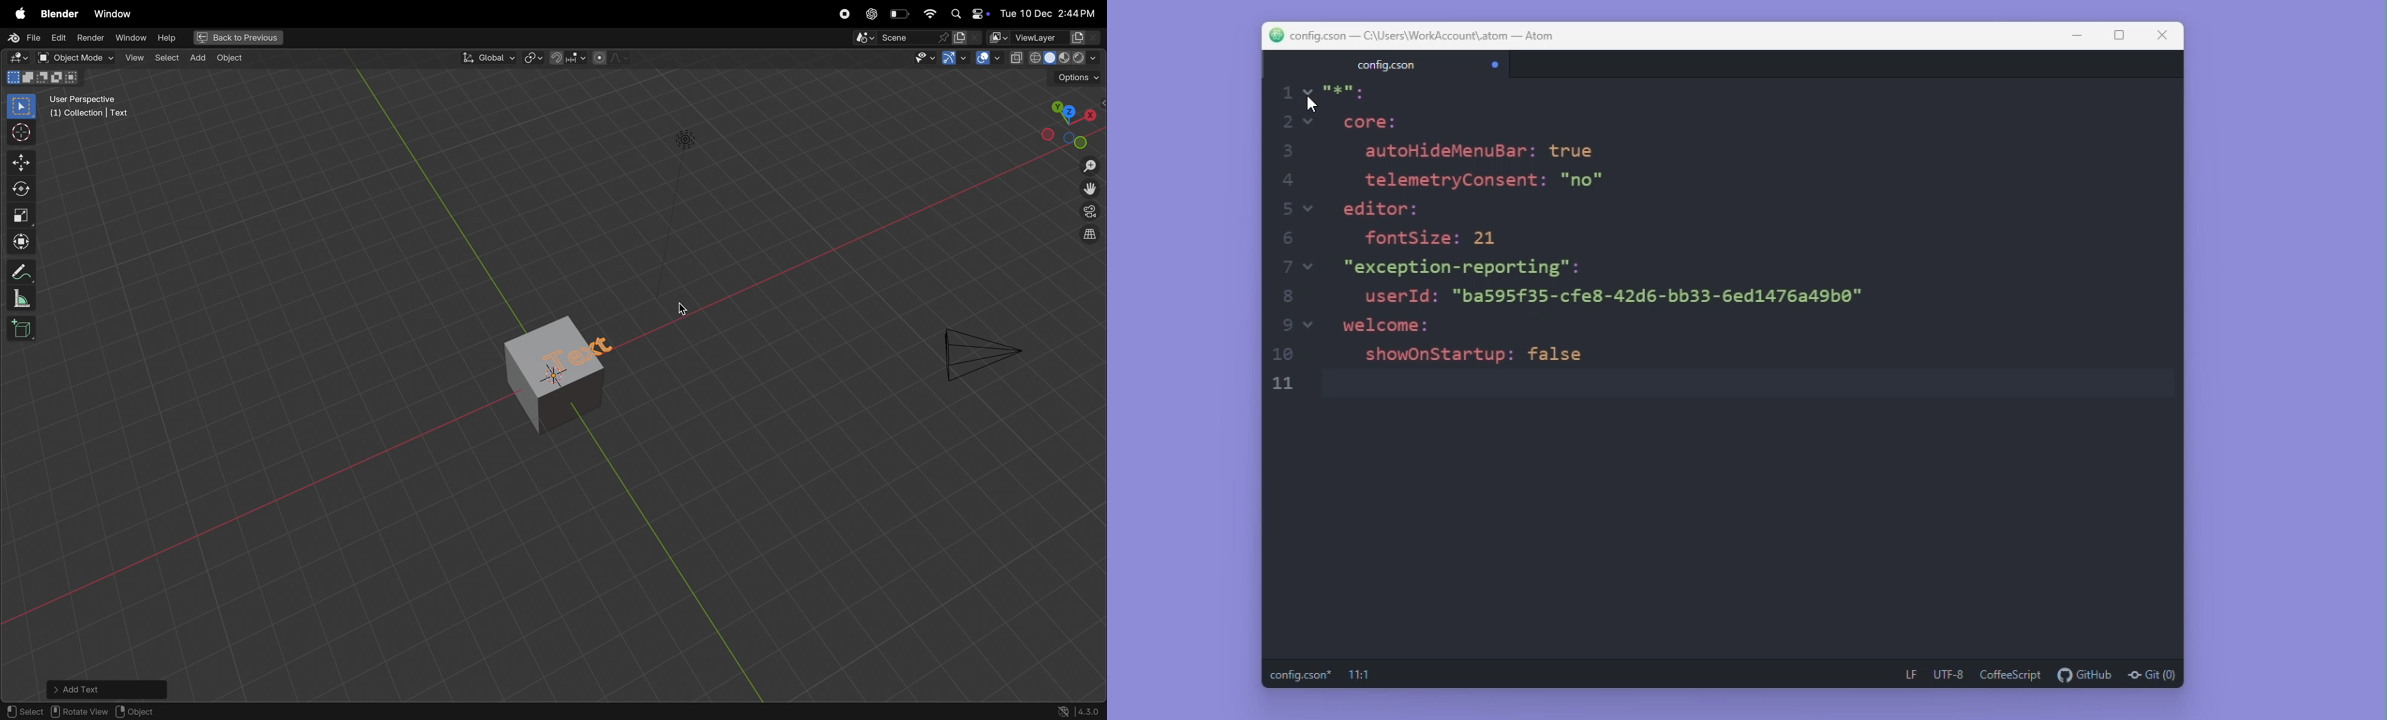 This screenshot has height=728, width=2408. I want to click on logo, so click(1270, 35).